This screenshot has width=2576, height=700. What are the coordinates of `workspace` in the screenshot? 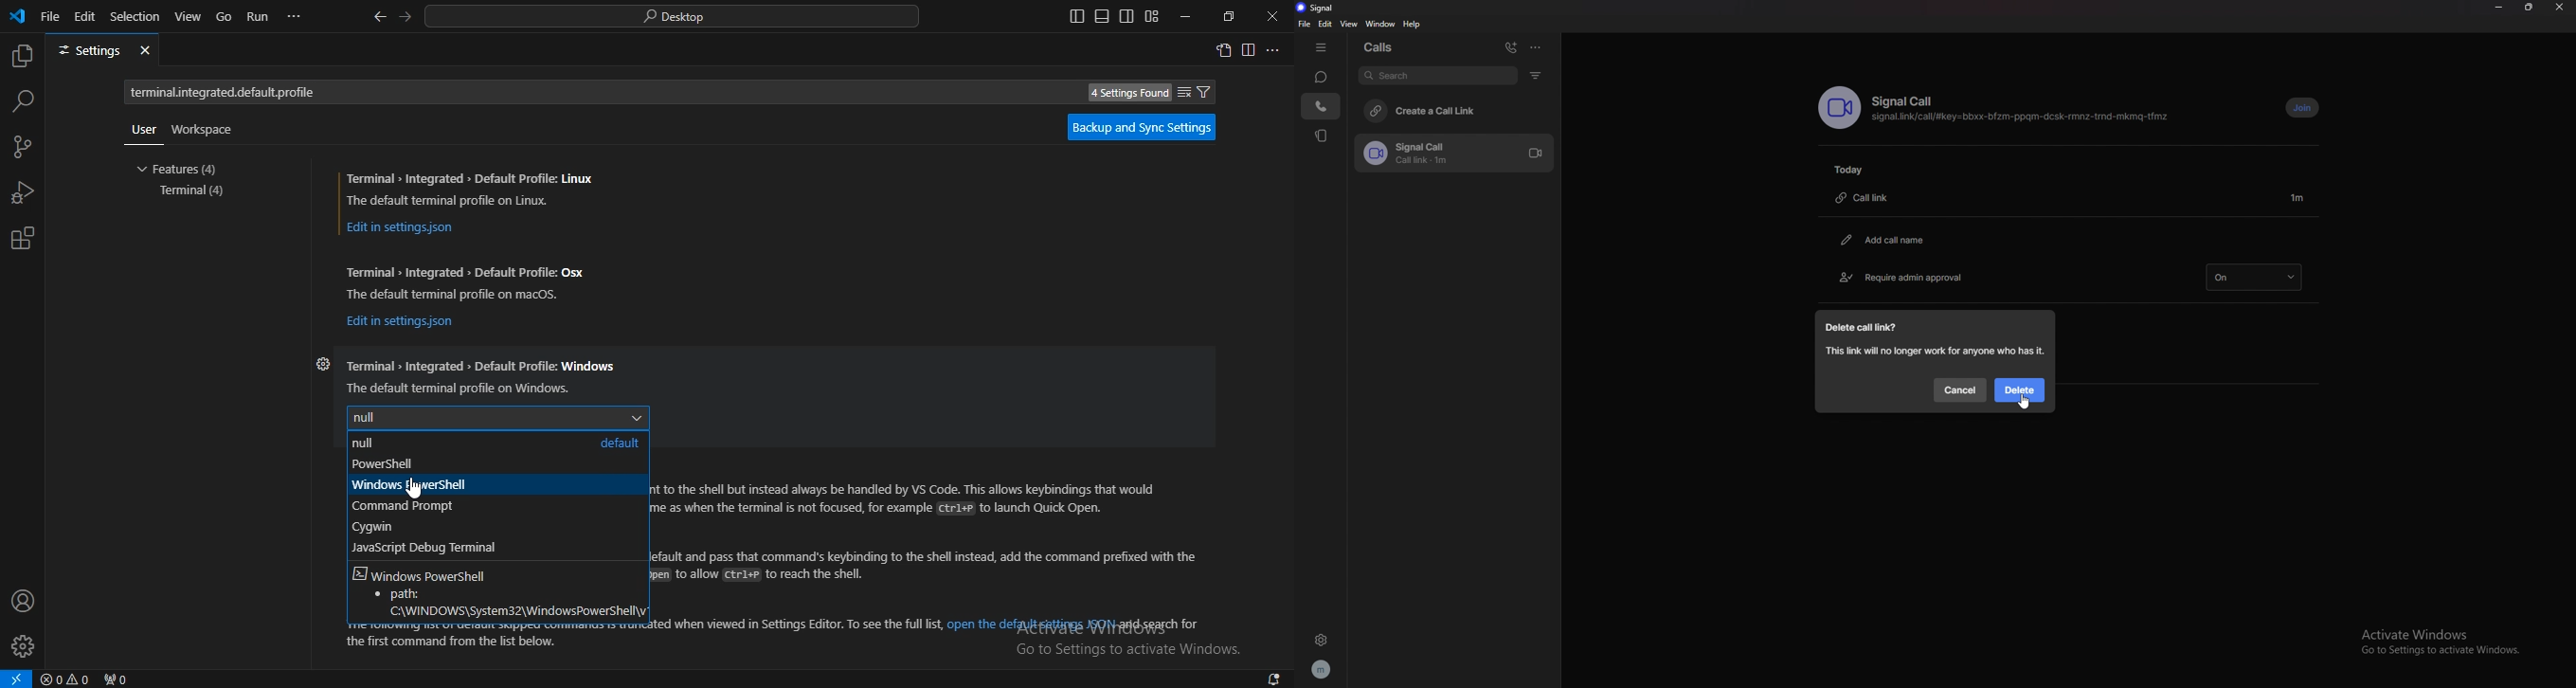 It's located at (207, 128).